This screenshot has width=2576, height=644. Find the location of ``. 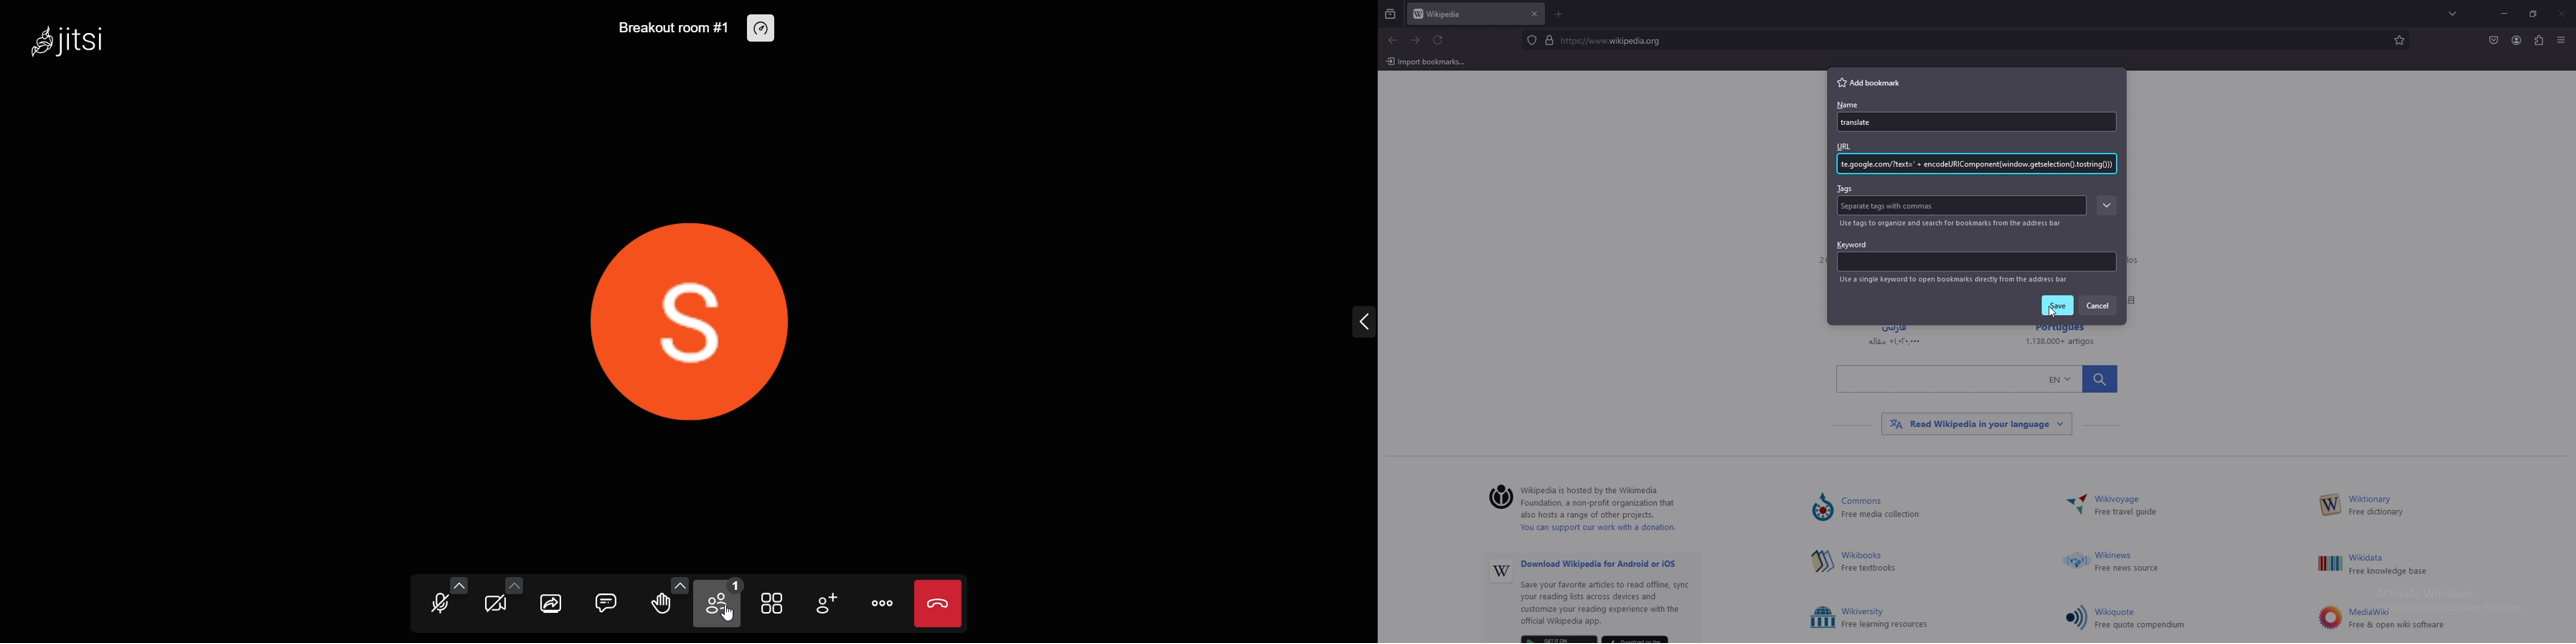

 is located at coordinates (1501, 572).